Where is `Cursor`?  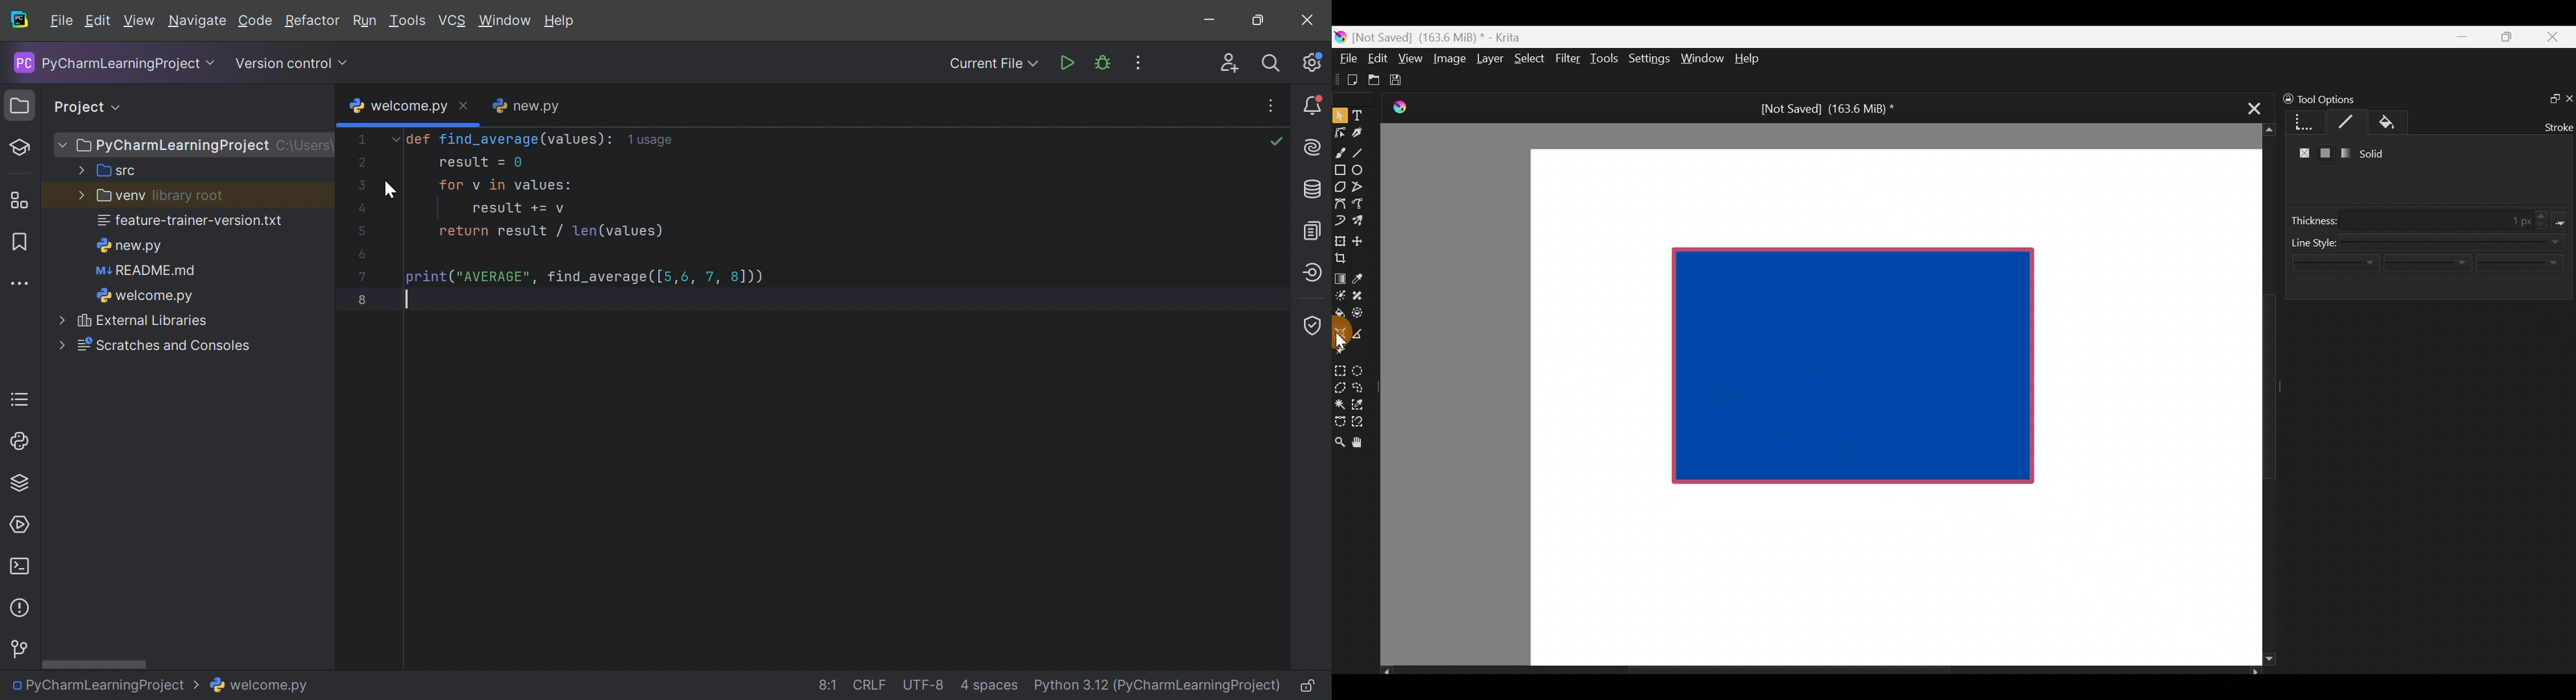
Cursor is located at coordinates (392, 188).